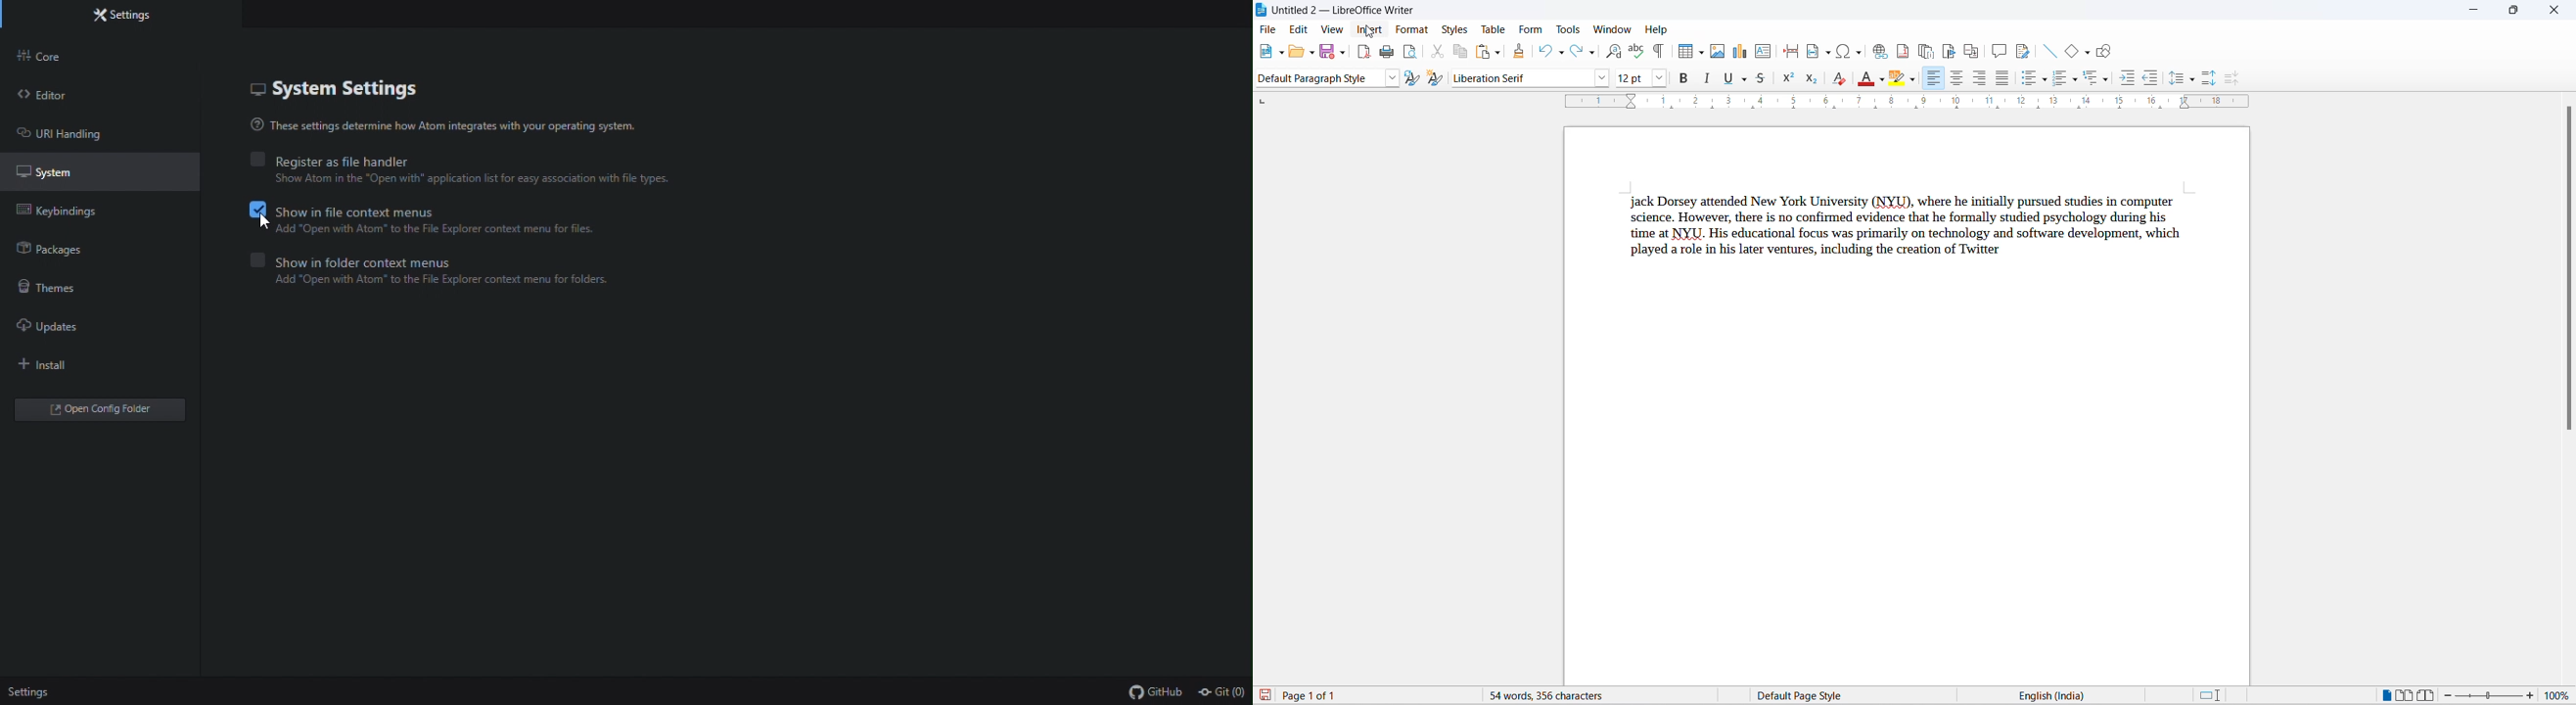 The image size is (2576, 728). What do you see at coordinates (1949, 50) in the screenshot?
I see `insert bookmark` at bounding box center [1949, 50].